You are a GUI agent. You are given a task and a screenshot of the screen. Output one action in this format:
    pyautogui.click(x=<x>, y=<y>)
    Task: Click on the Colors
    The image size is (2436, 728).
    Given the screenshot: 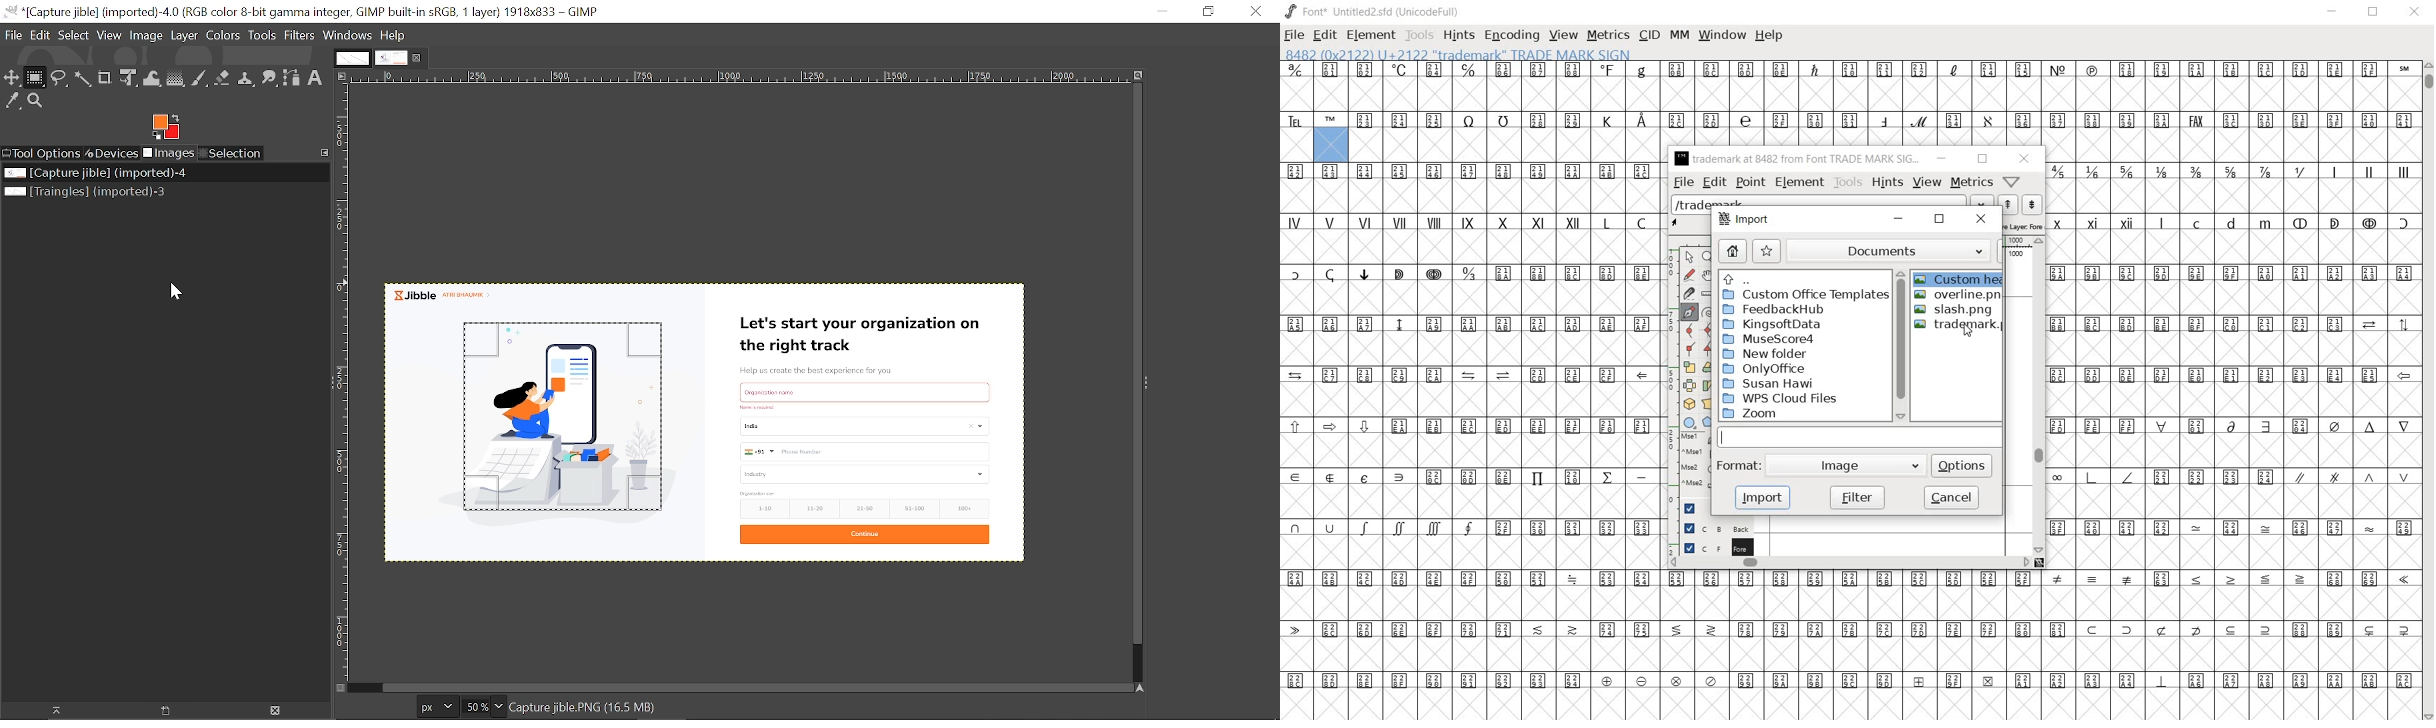 What is the action you would take?
    pyautogui.click(x=225, y=38)
    